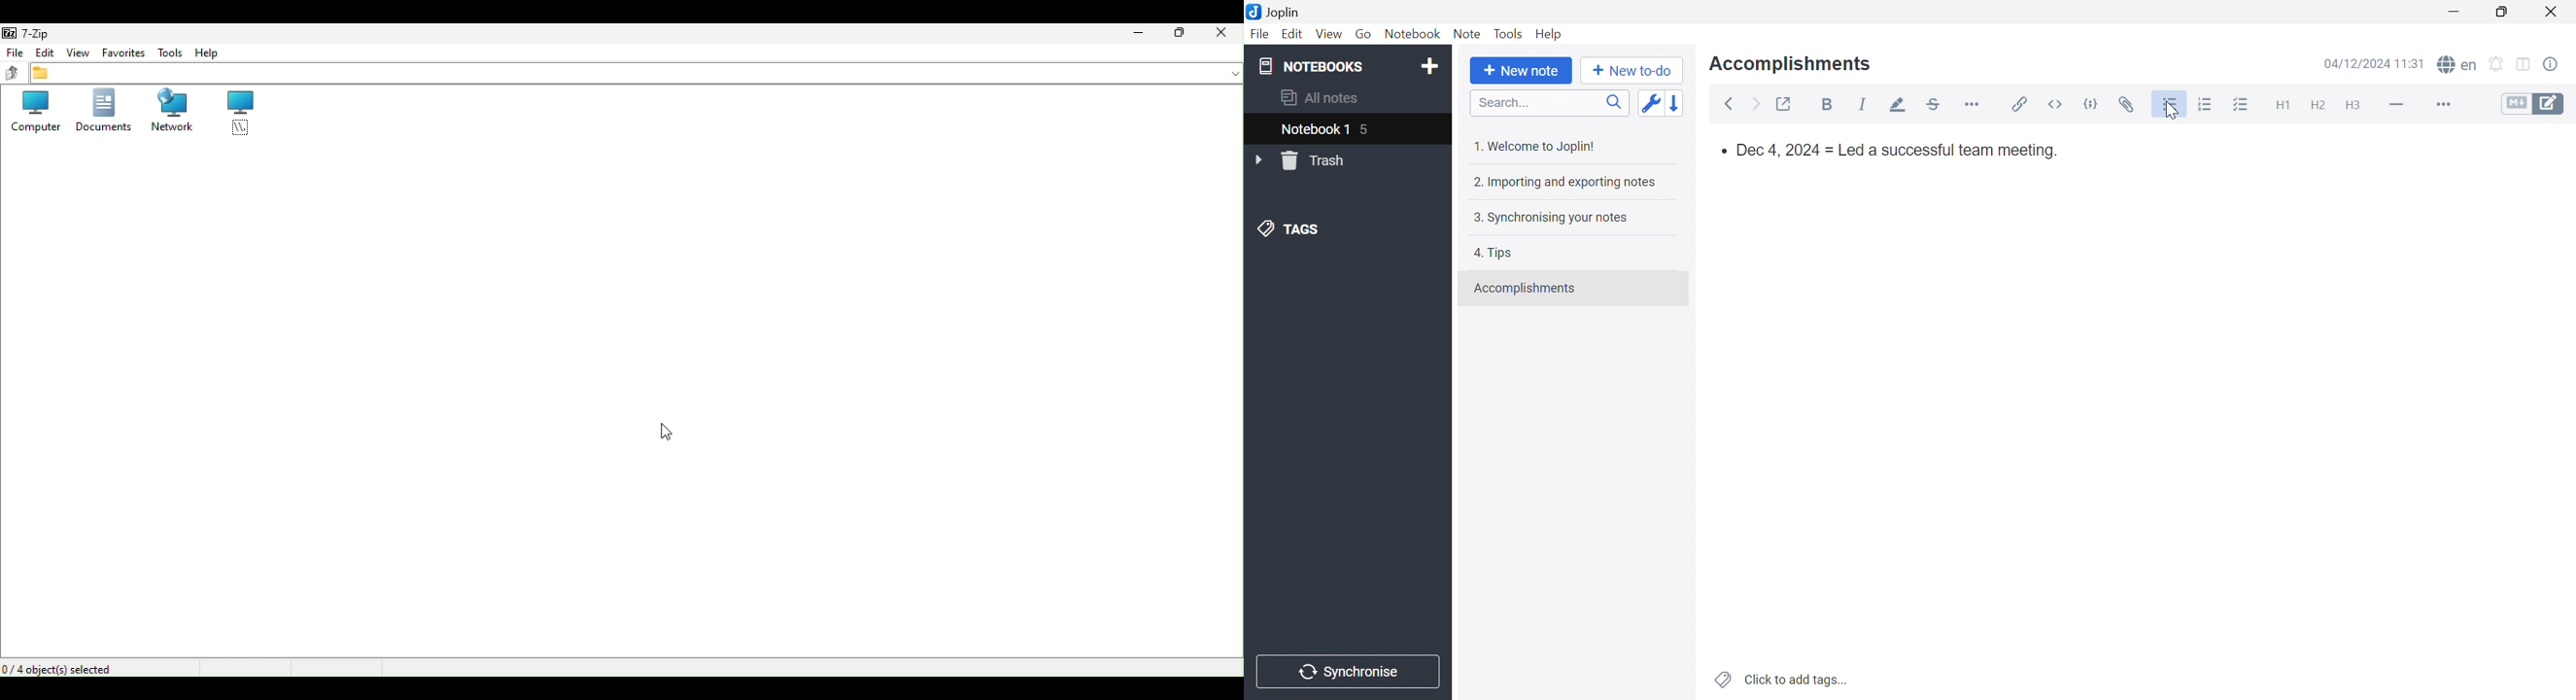  I want to click on Accomplishments, so click(1526, 288).